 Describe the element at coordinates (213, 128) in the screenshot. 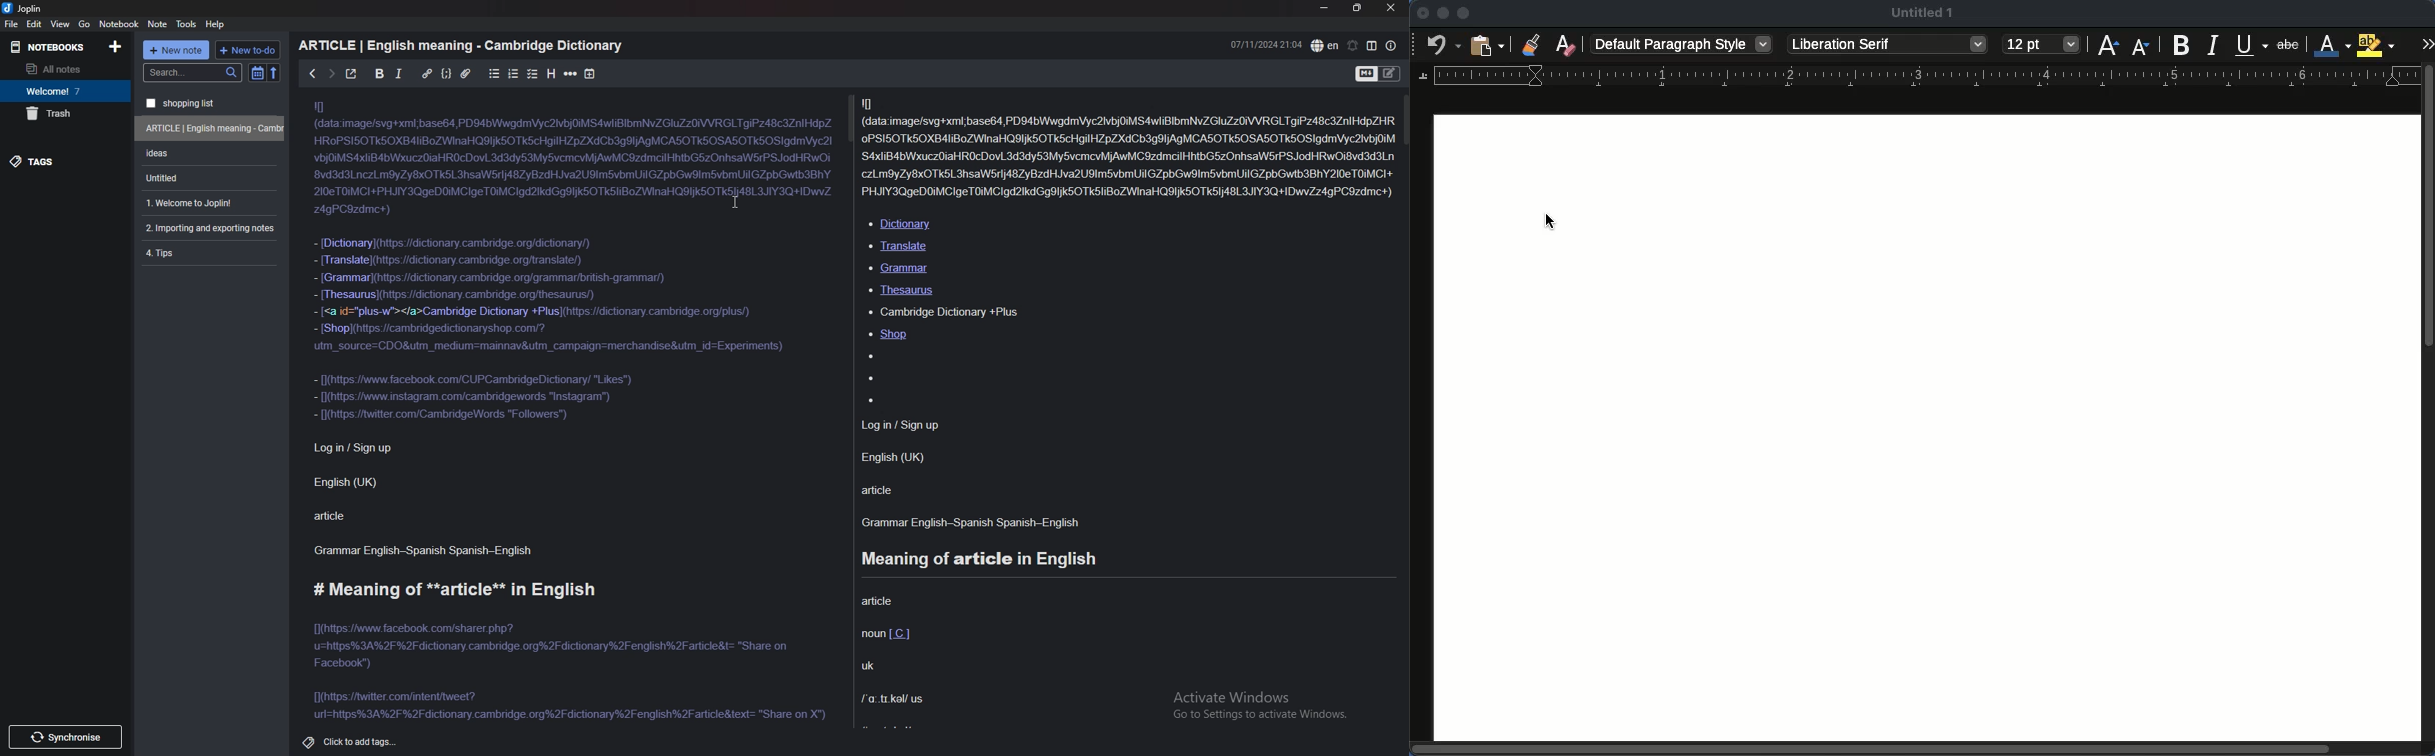

I see `web clip` at that location.